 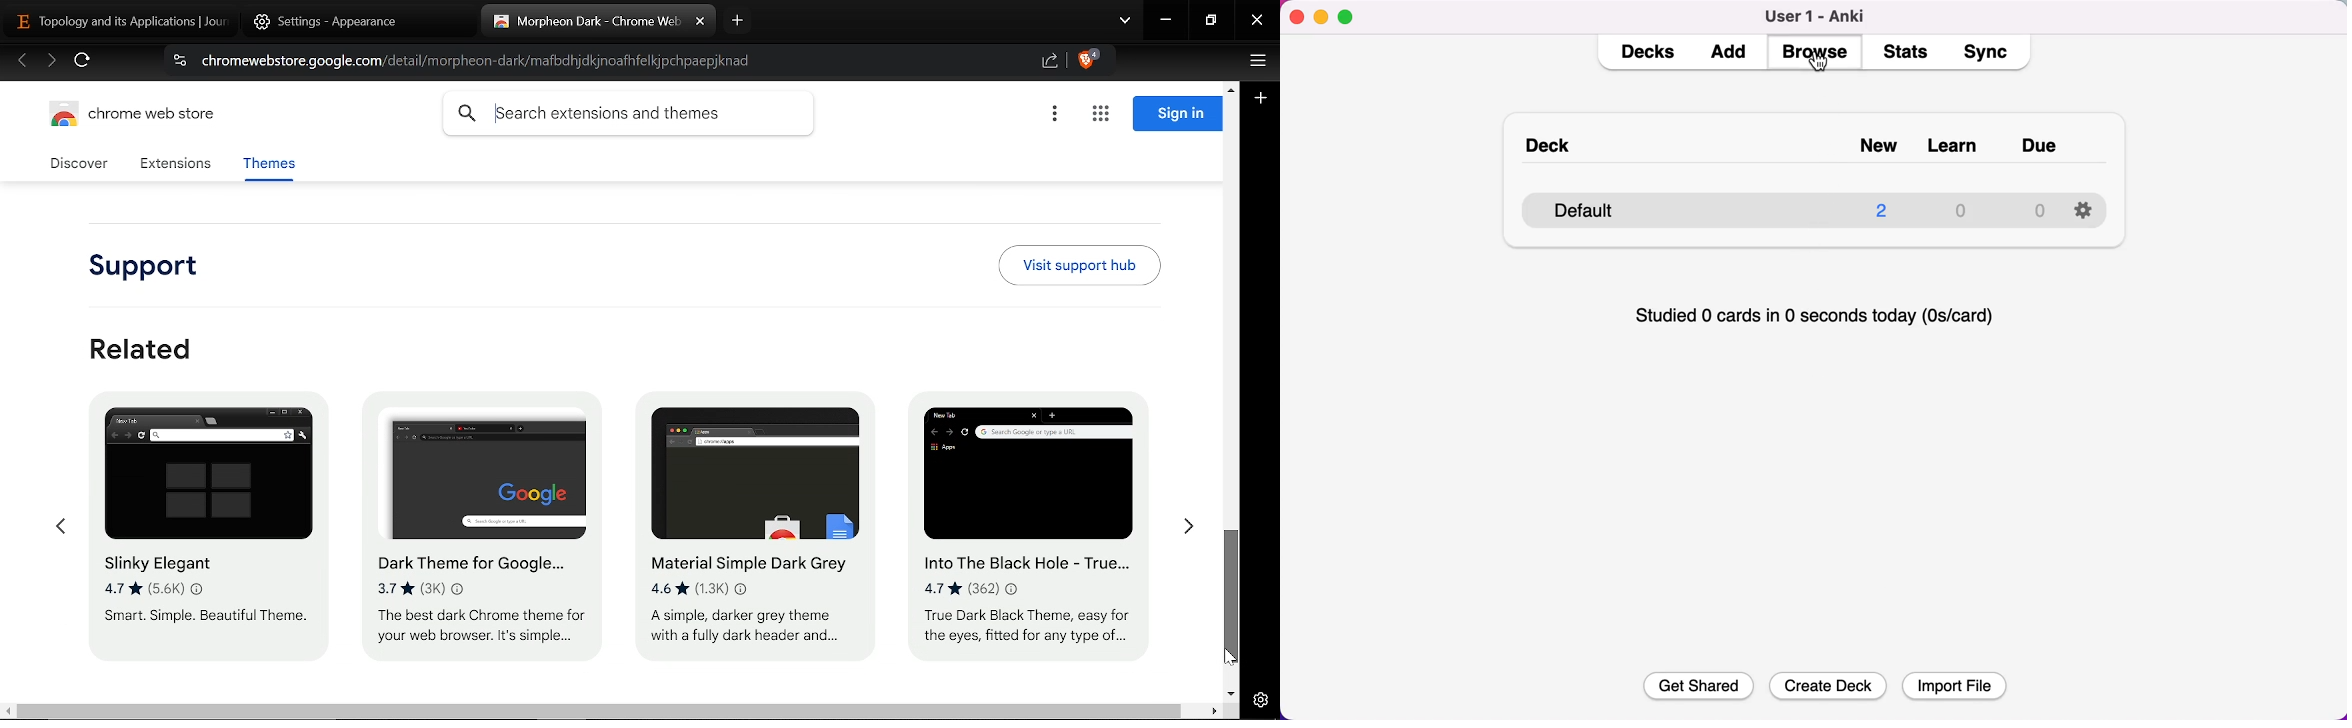 I want to click on minimize, so click(x=1323, y=18).